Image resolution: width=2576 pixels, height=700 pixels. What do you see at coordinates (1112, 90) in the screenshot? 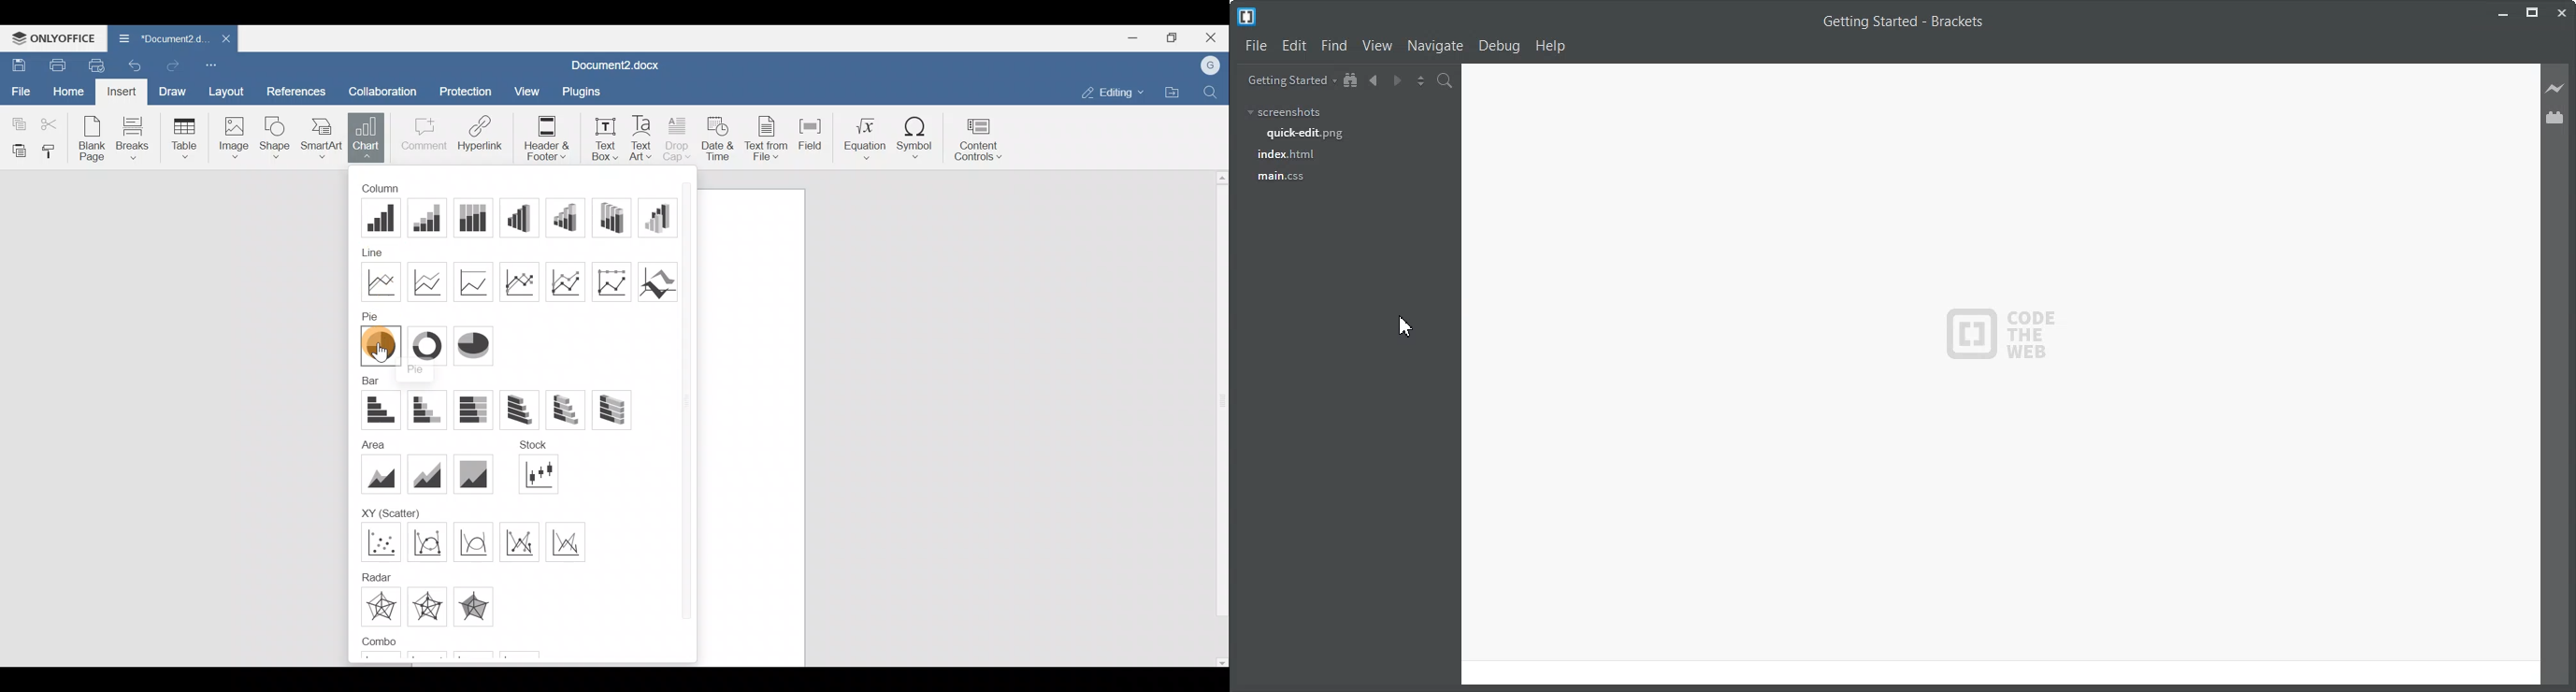
I see `Editing mode` at bounding box center [1112, 90].